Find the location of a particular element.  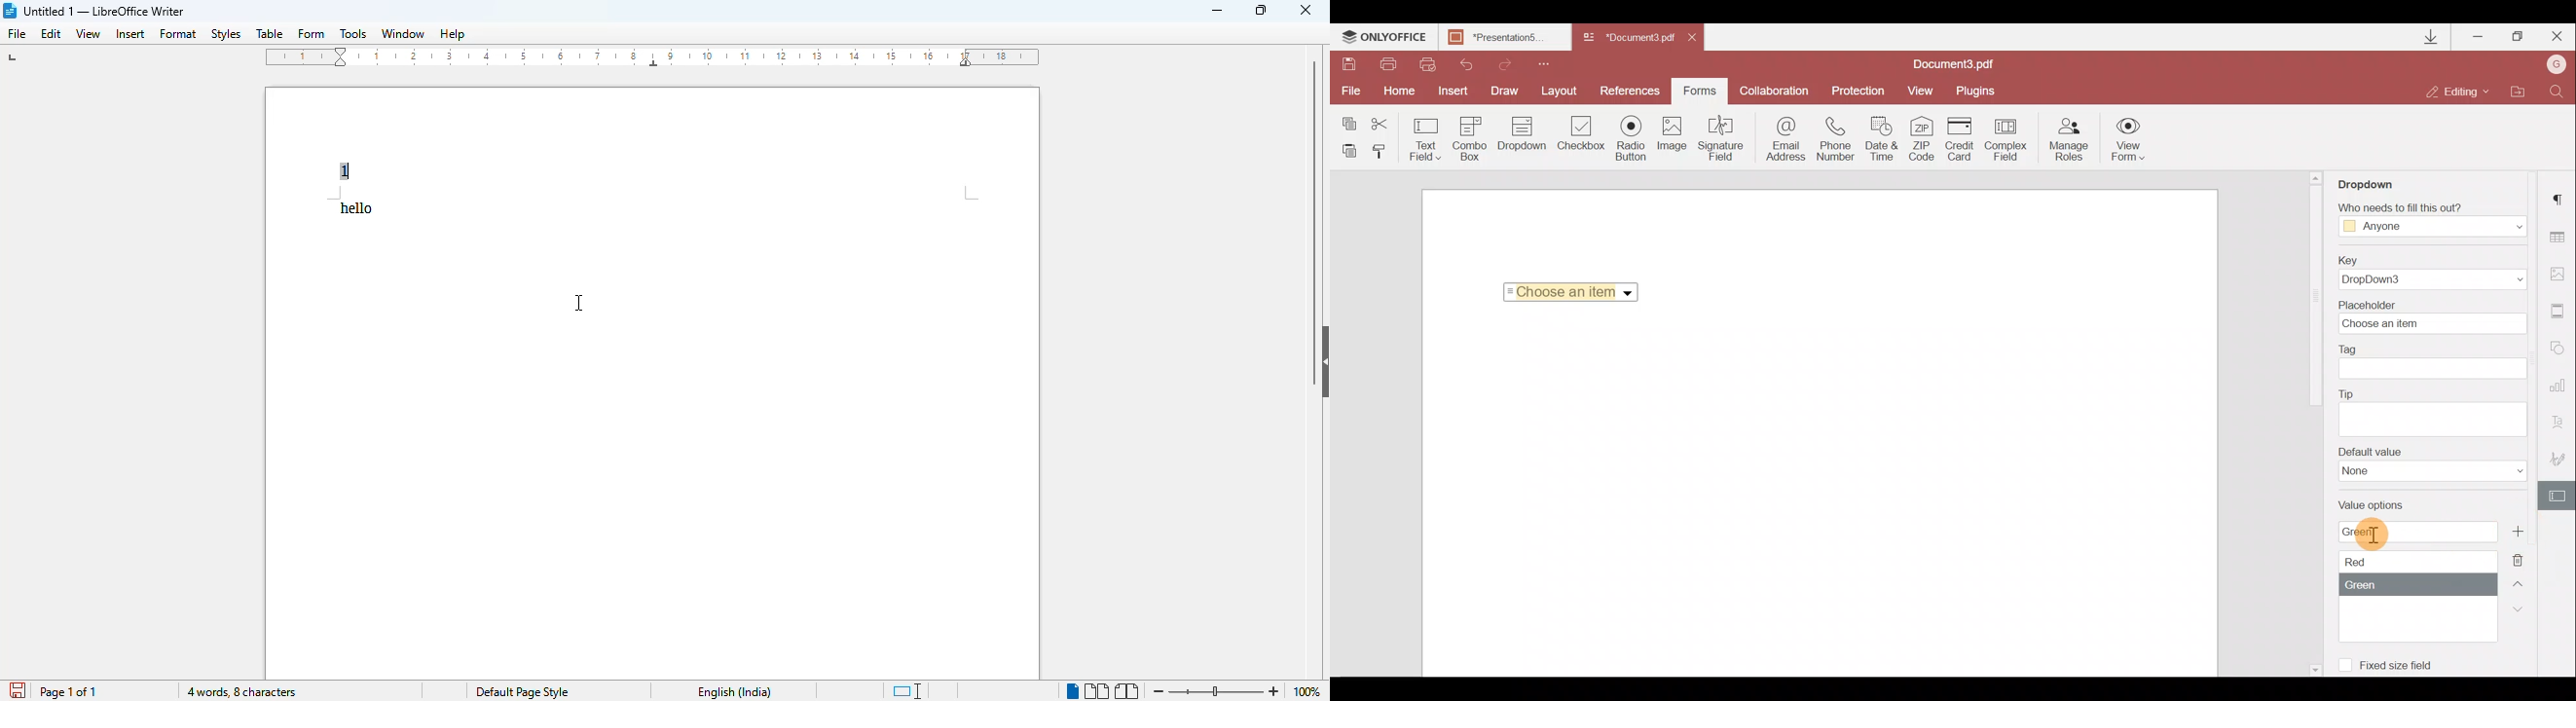

Find is located at coordinates (2559, 91).